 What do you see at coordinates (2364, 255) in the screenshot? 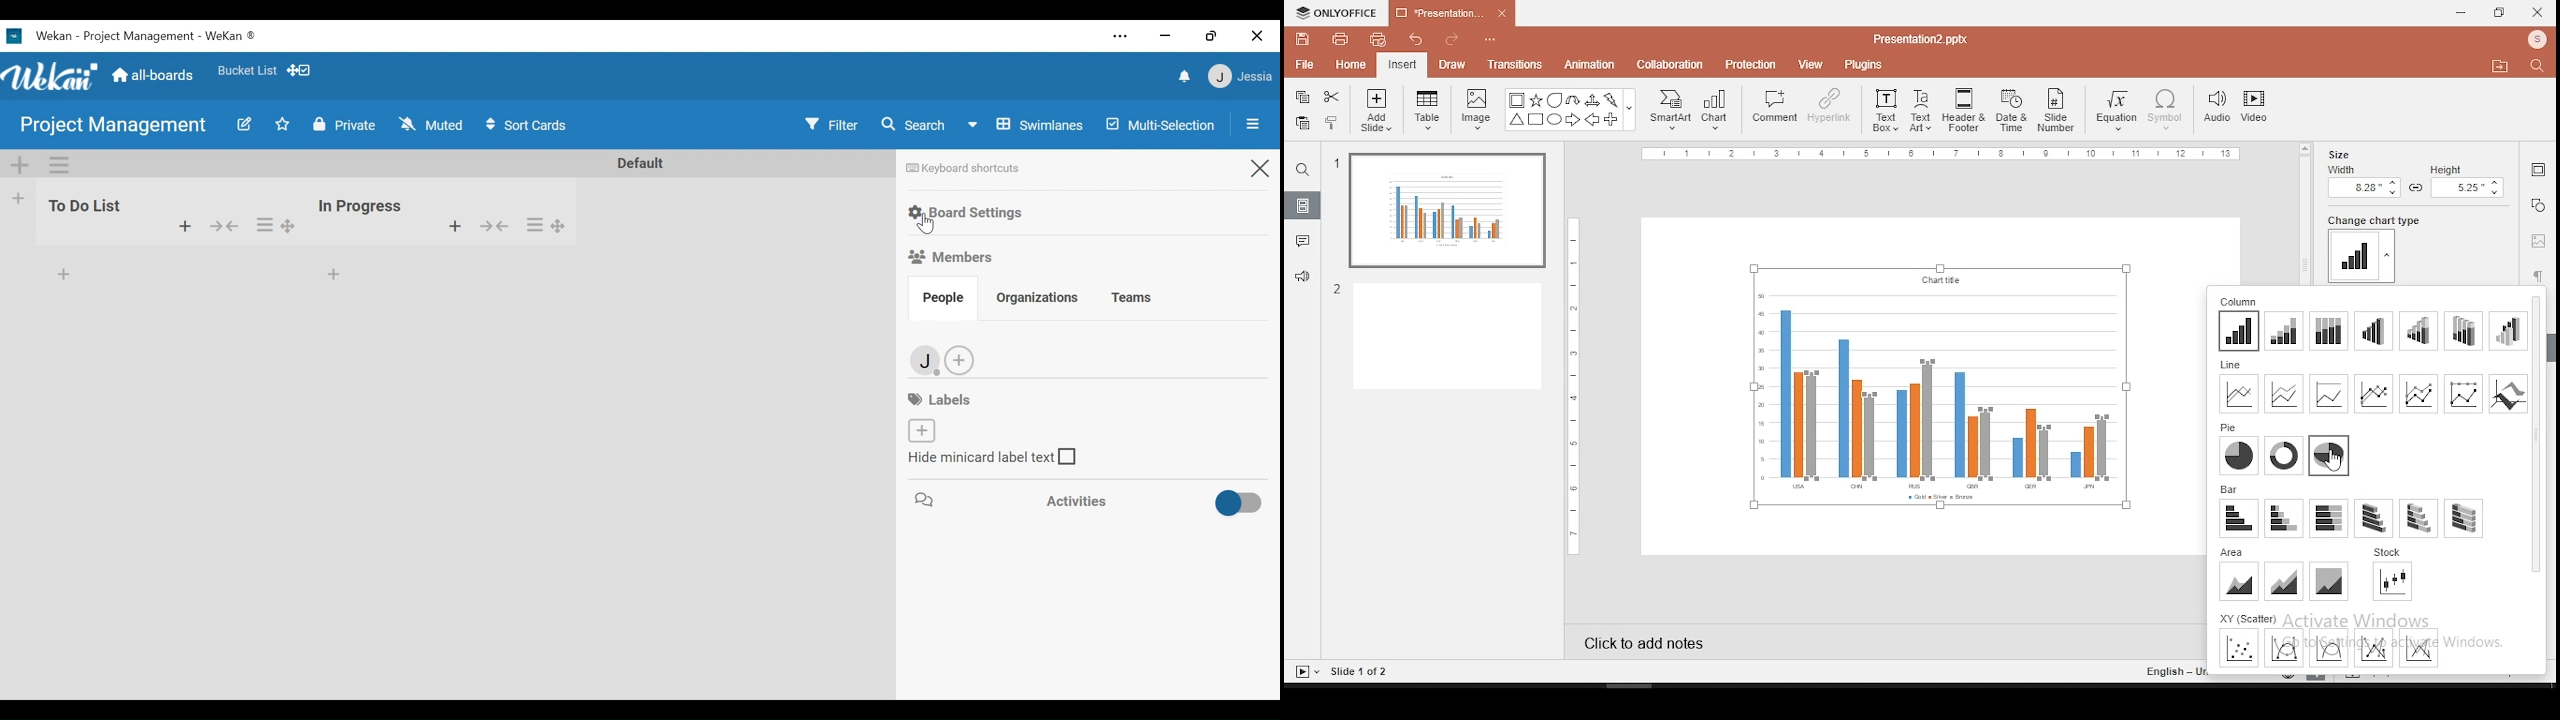
I see `change chart type` at bounding box center [2364, 255].